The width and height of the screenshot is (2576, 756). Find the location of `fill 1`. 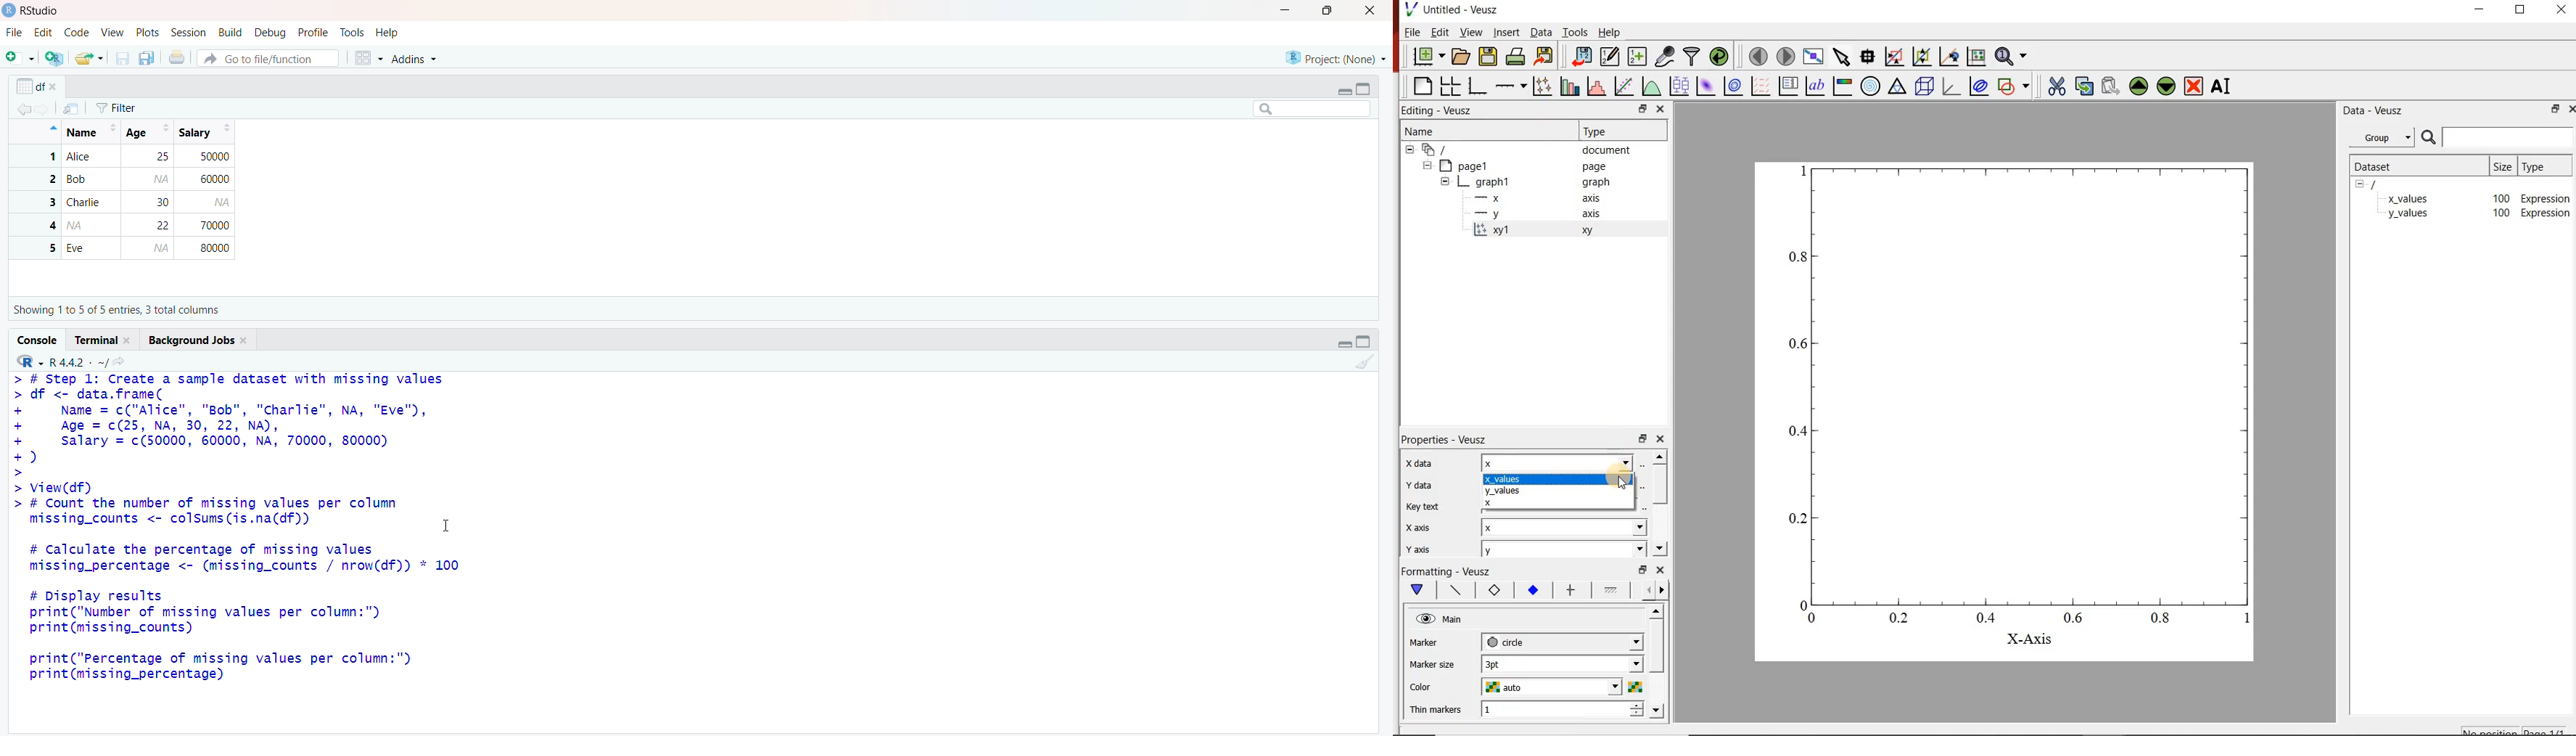

fill 1 is located at coordinates (1615, 589).